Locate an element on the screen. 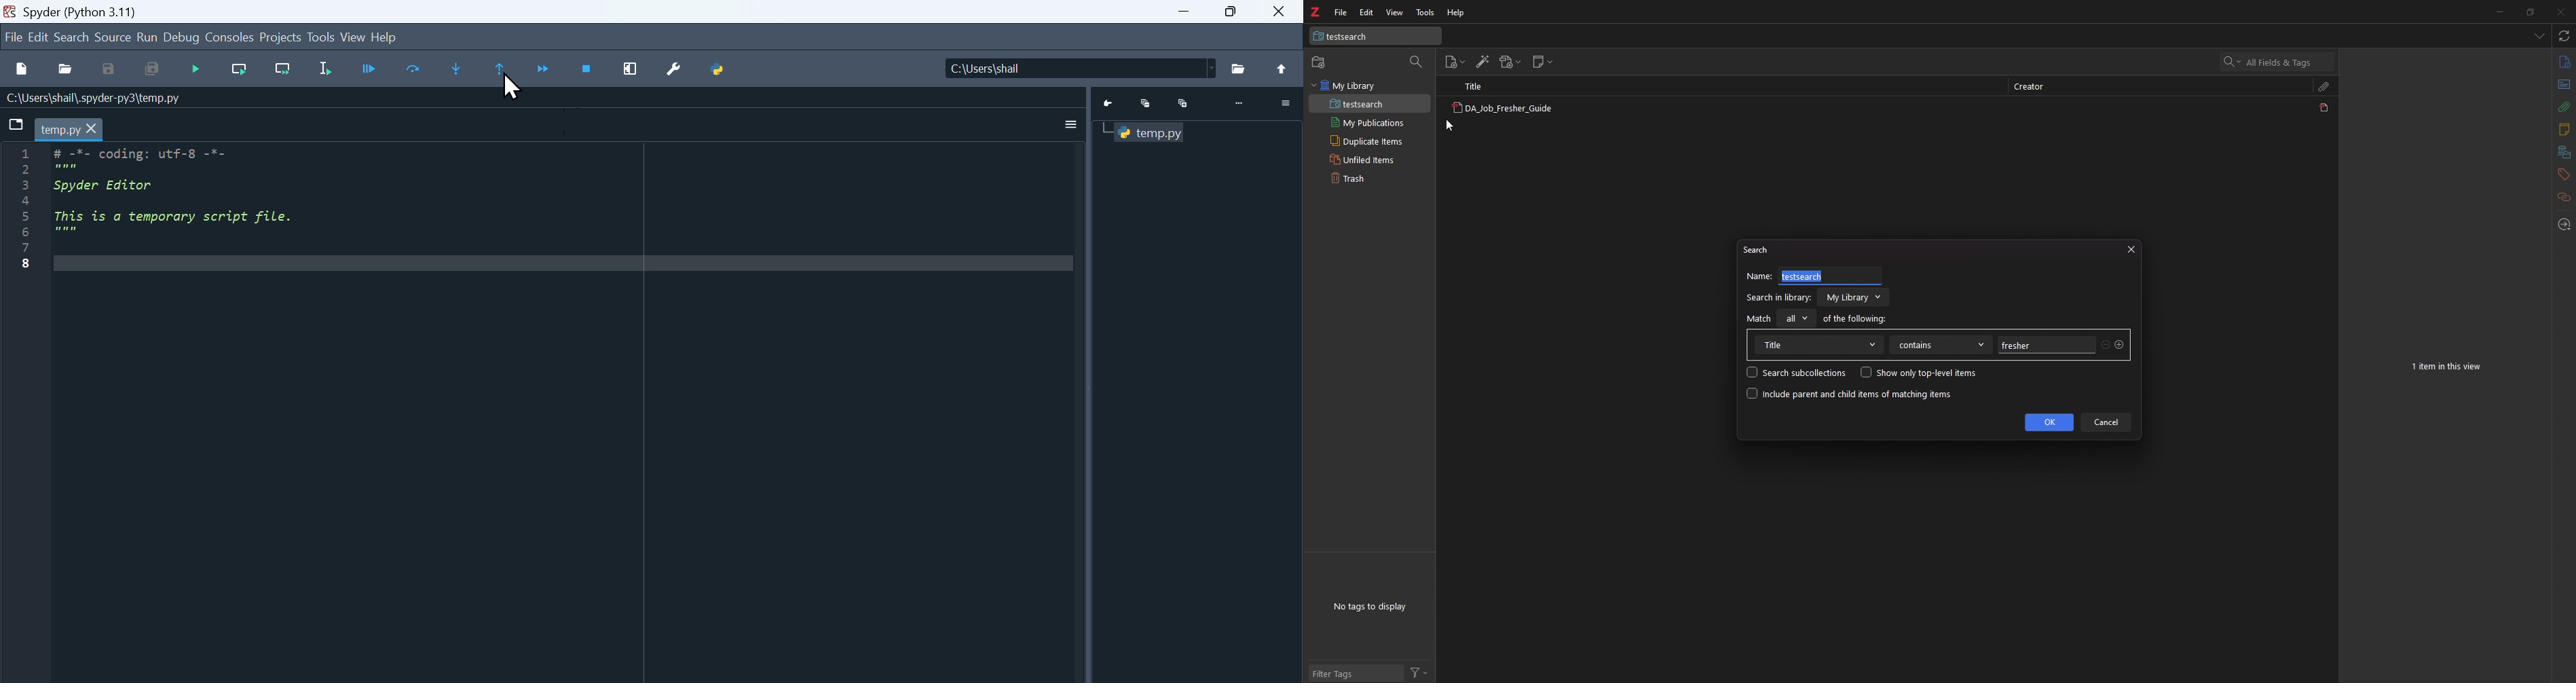  add attachment is located at coordinates (1511, 62).